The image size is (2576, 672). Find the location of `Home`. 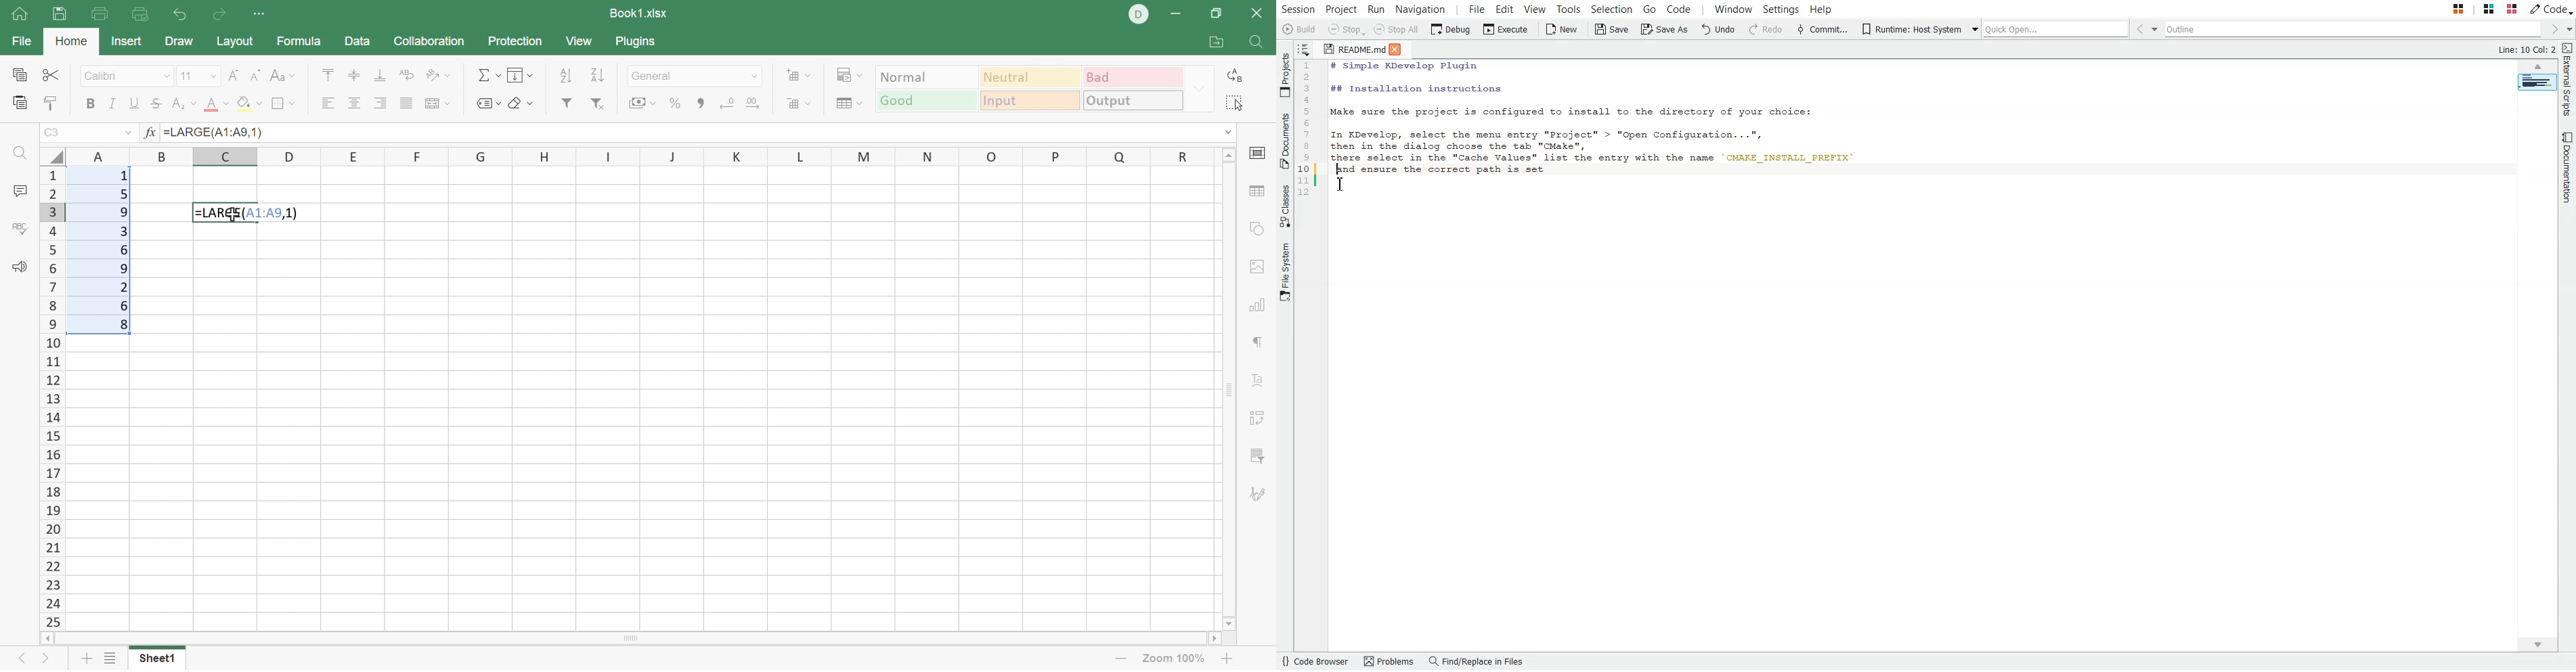

Home is located at coordinates (70, 39).